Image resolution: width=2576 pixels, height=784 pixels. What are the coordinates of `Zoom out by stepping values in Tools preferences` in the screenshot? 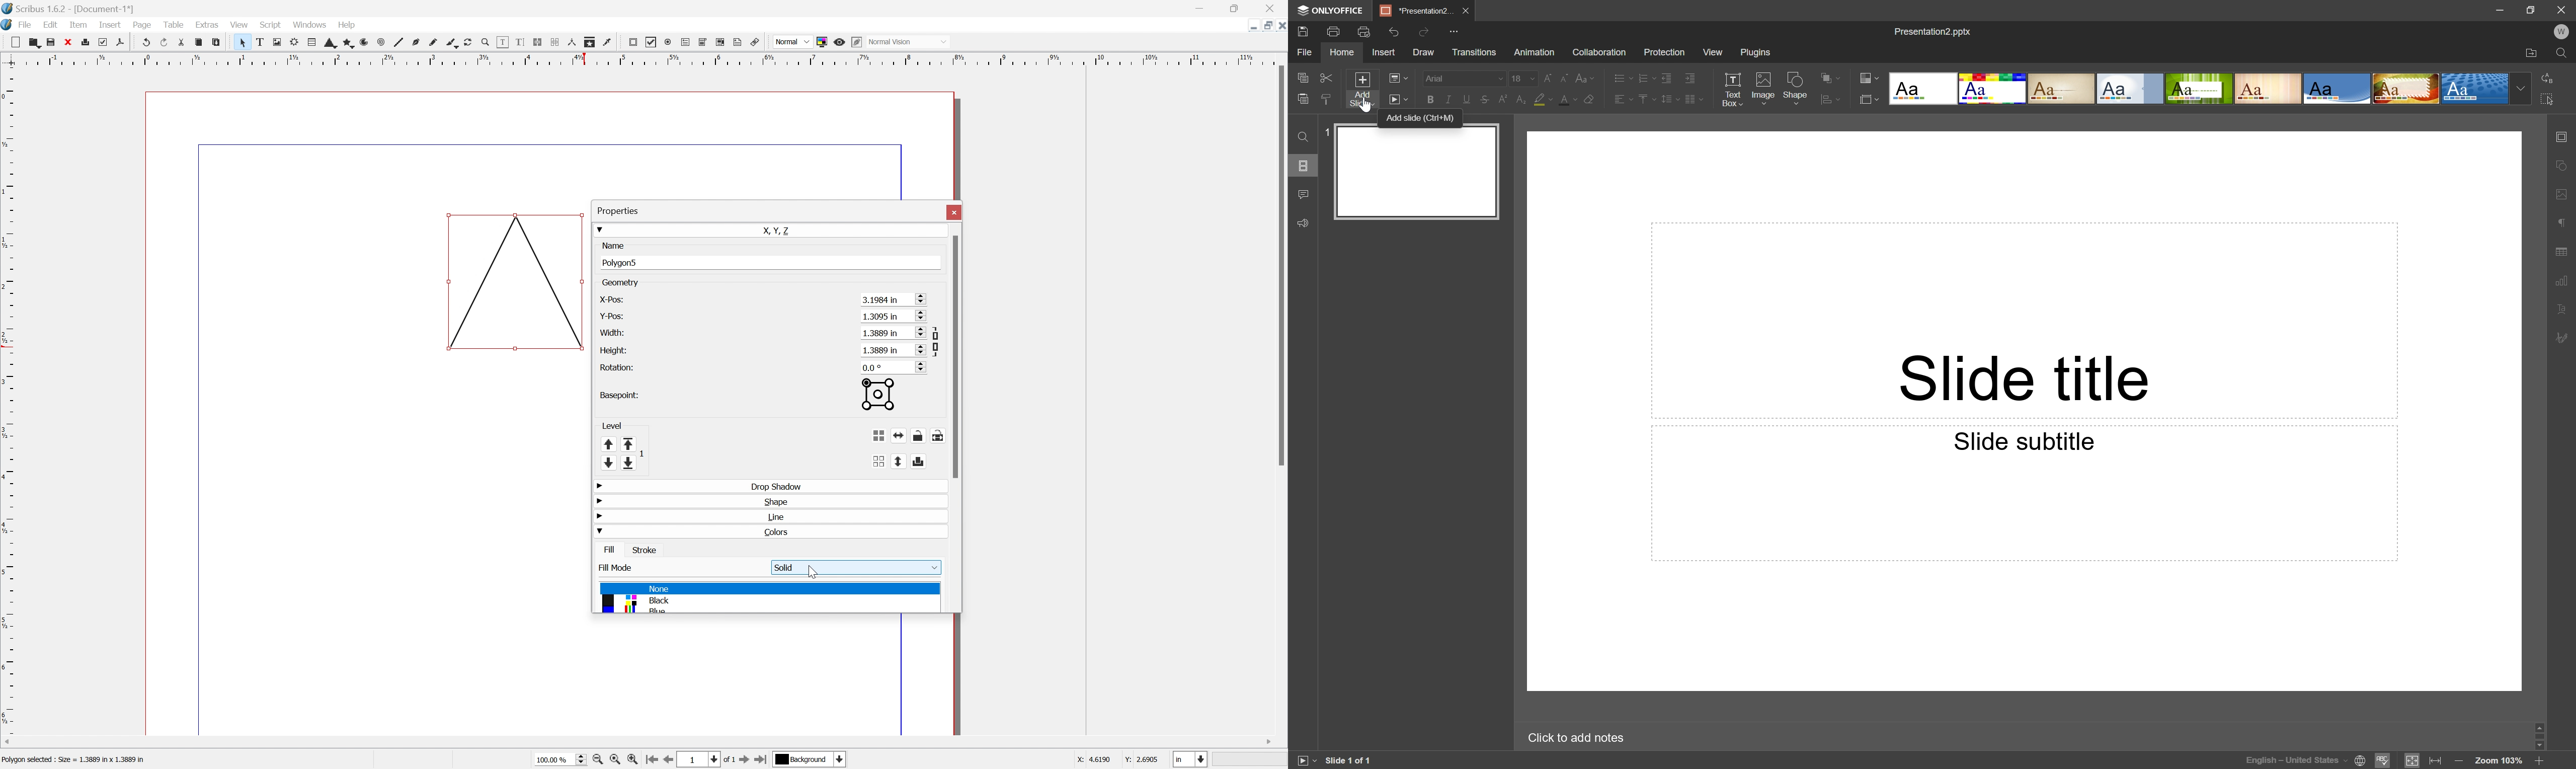 It's located at (598, 760).